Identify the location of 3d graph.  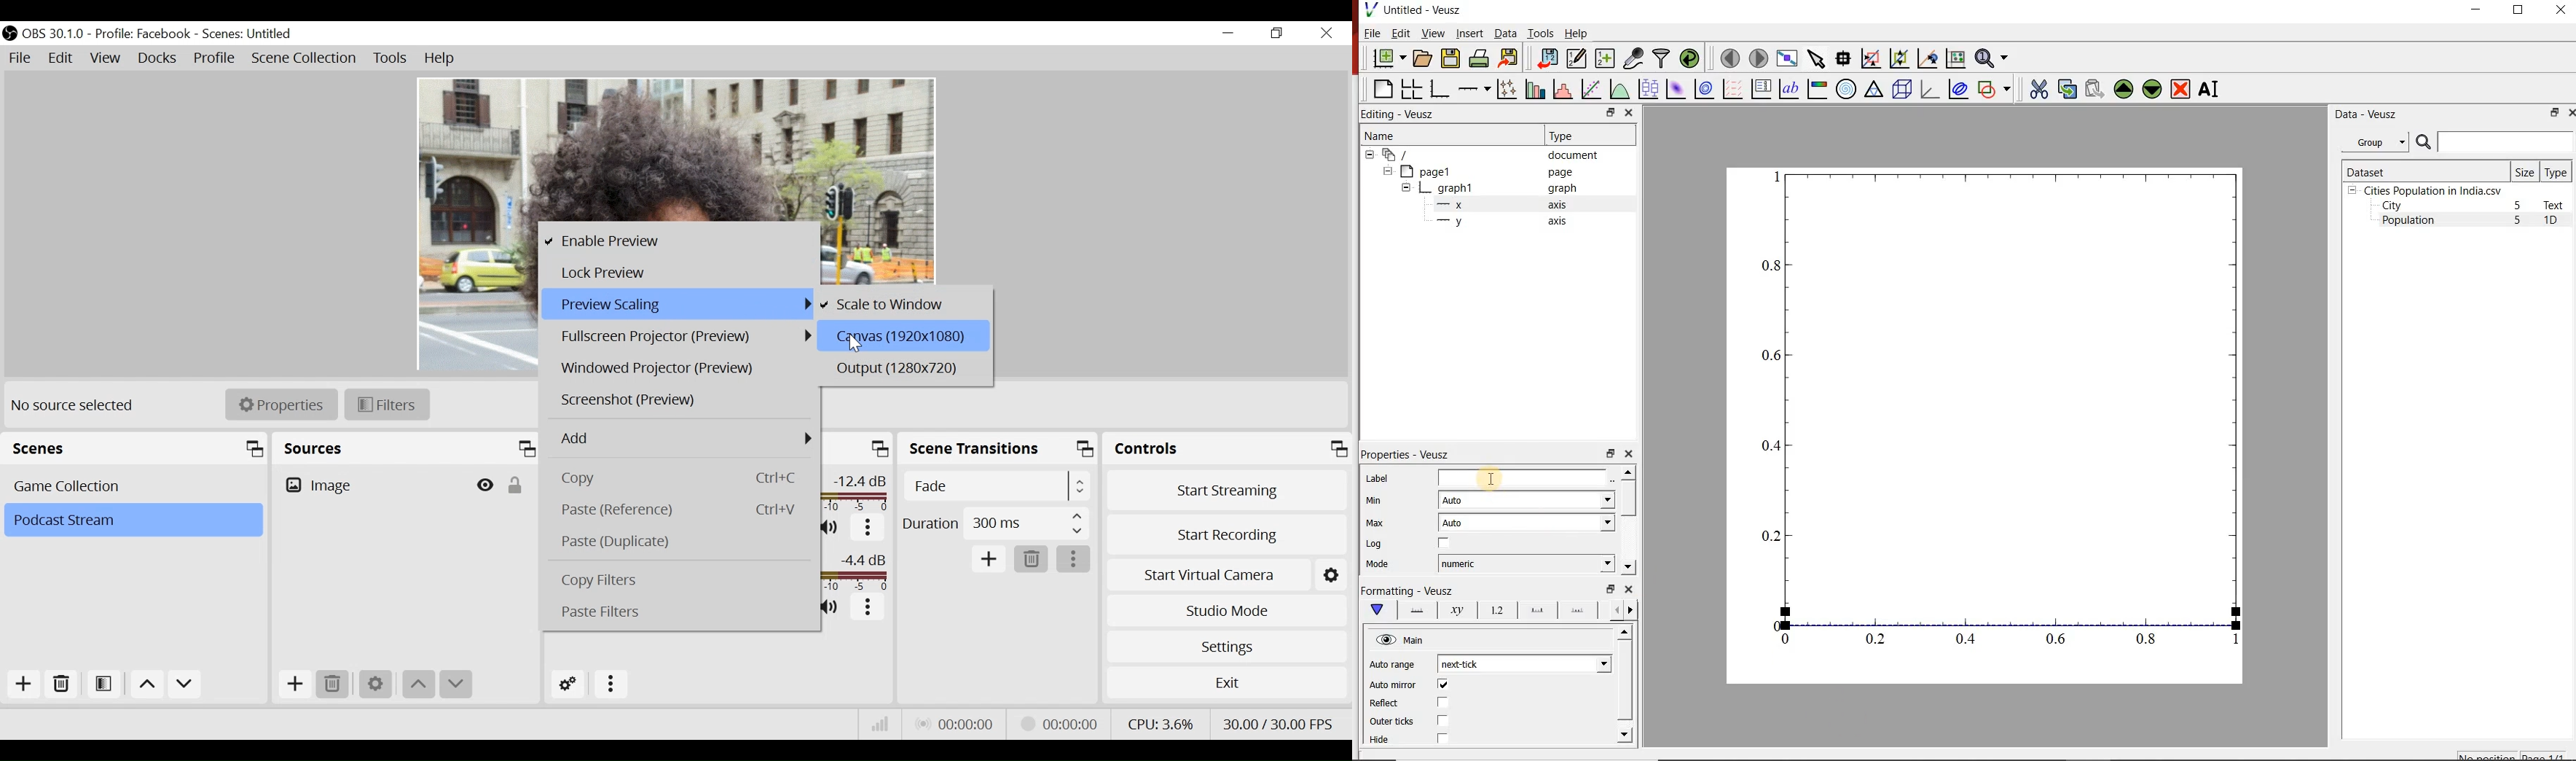
(1928, 89).